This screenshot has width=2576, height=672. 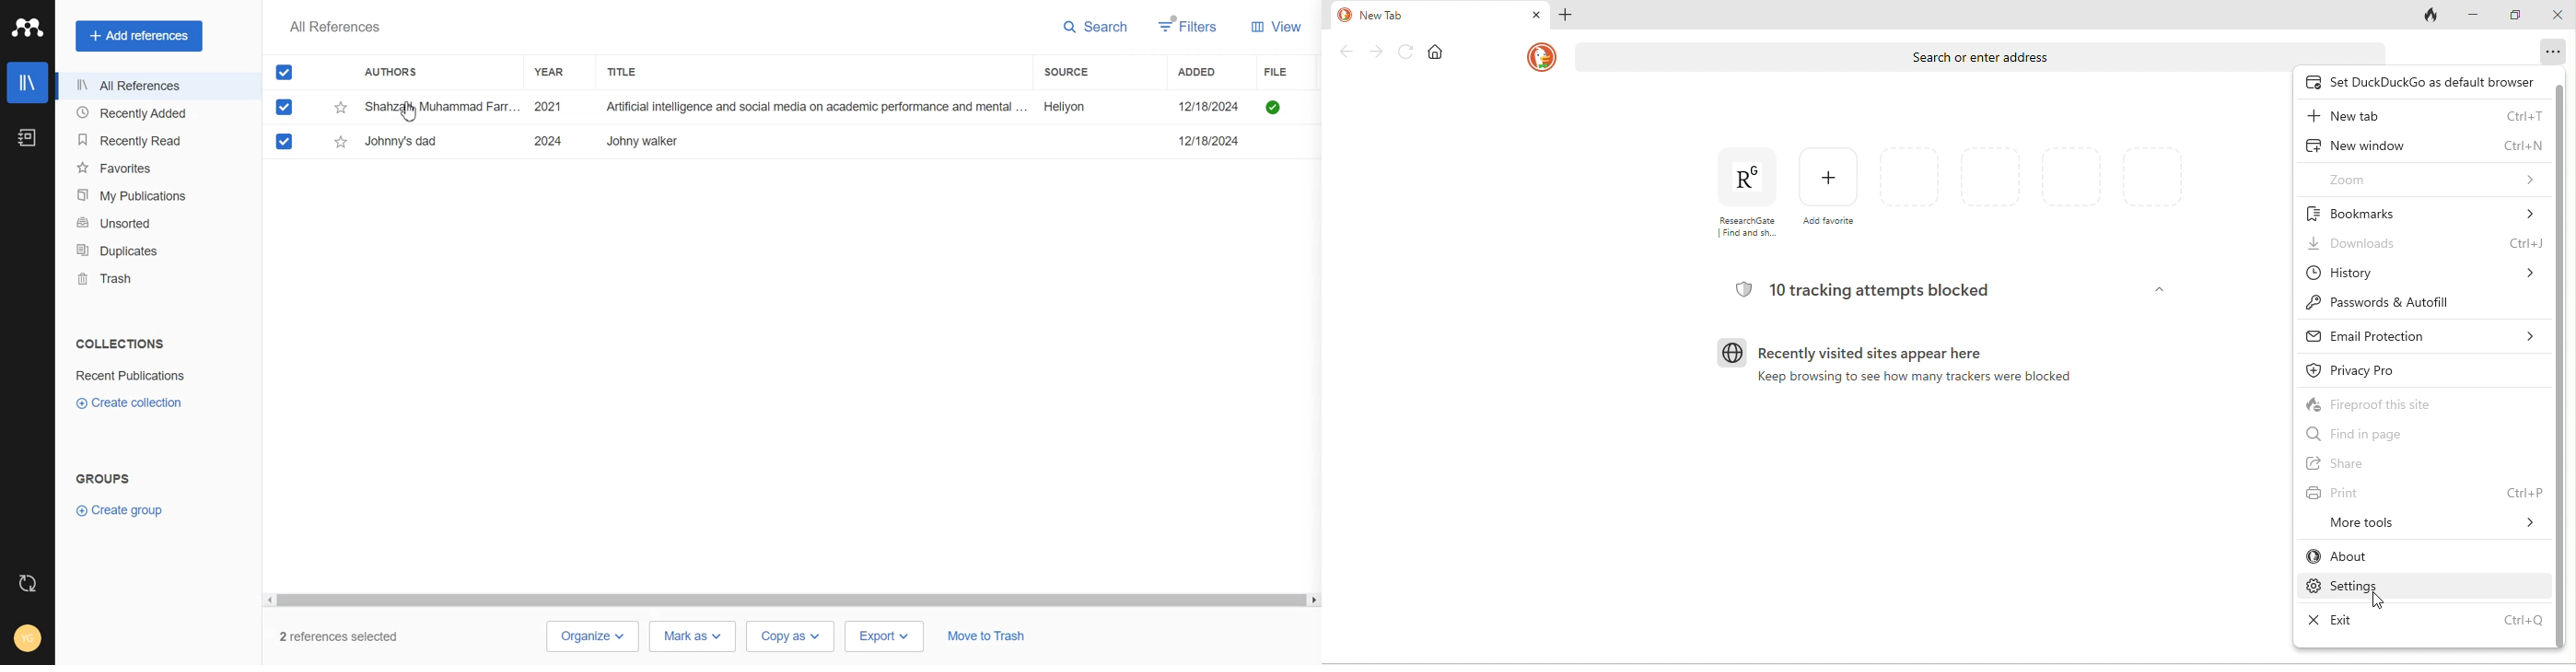 I want to click on File, so click(x=1292, y=72).